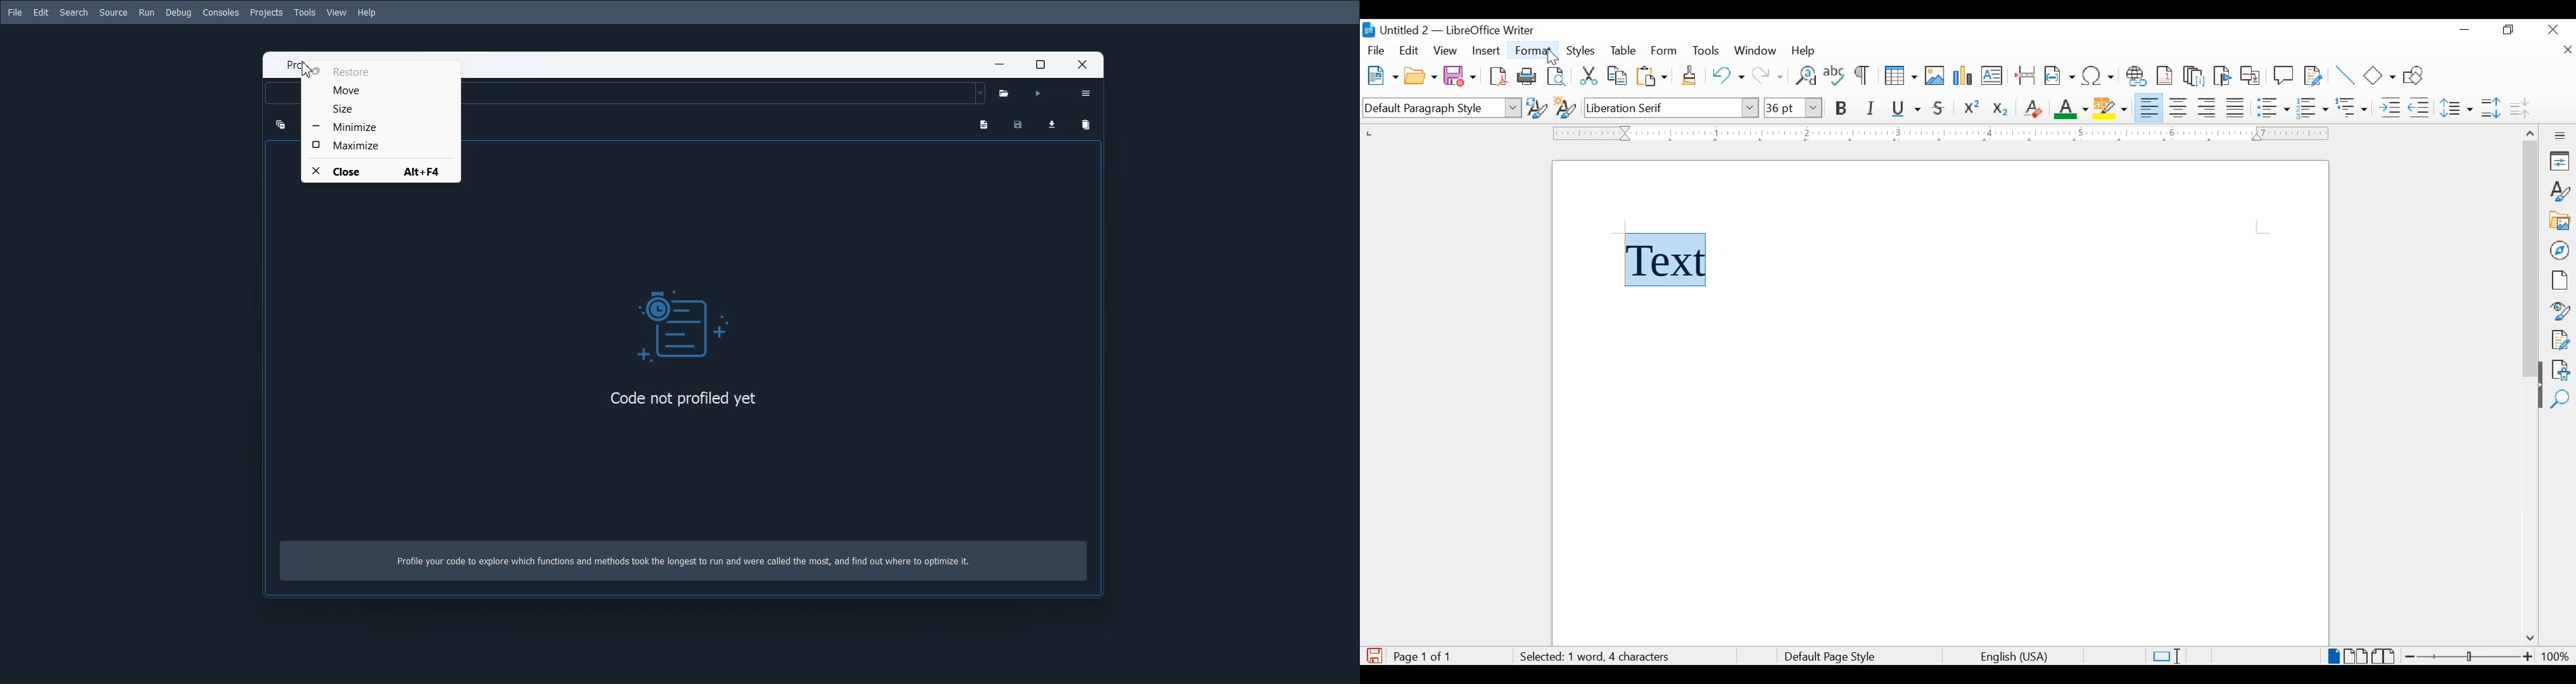  Describe the element at coordinates (2560, 400) in the screenshot. I see `find` at that location.